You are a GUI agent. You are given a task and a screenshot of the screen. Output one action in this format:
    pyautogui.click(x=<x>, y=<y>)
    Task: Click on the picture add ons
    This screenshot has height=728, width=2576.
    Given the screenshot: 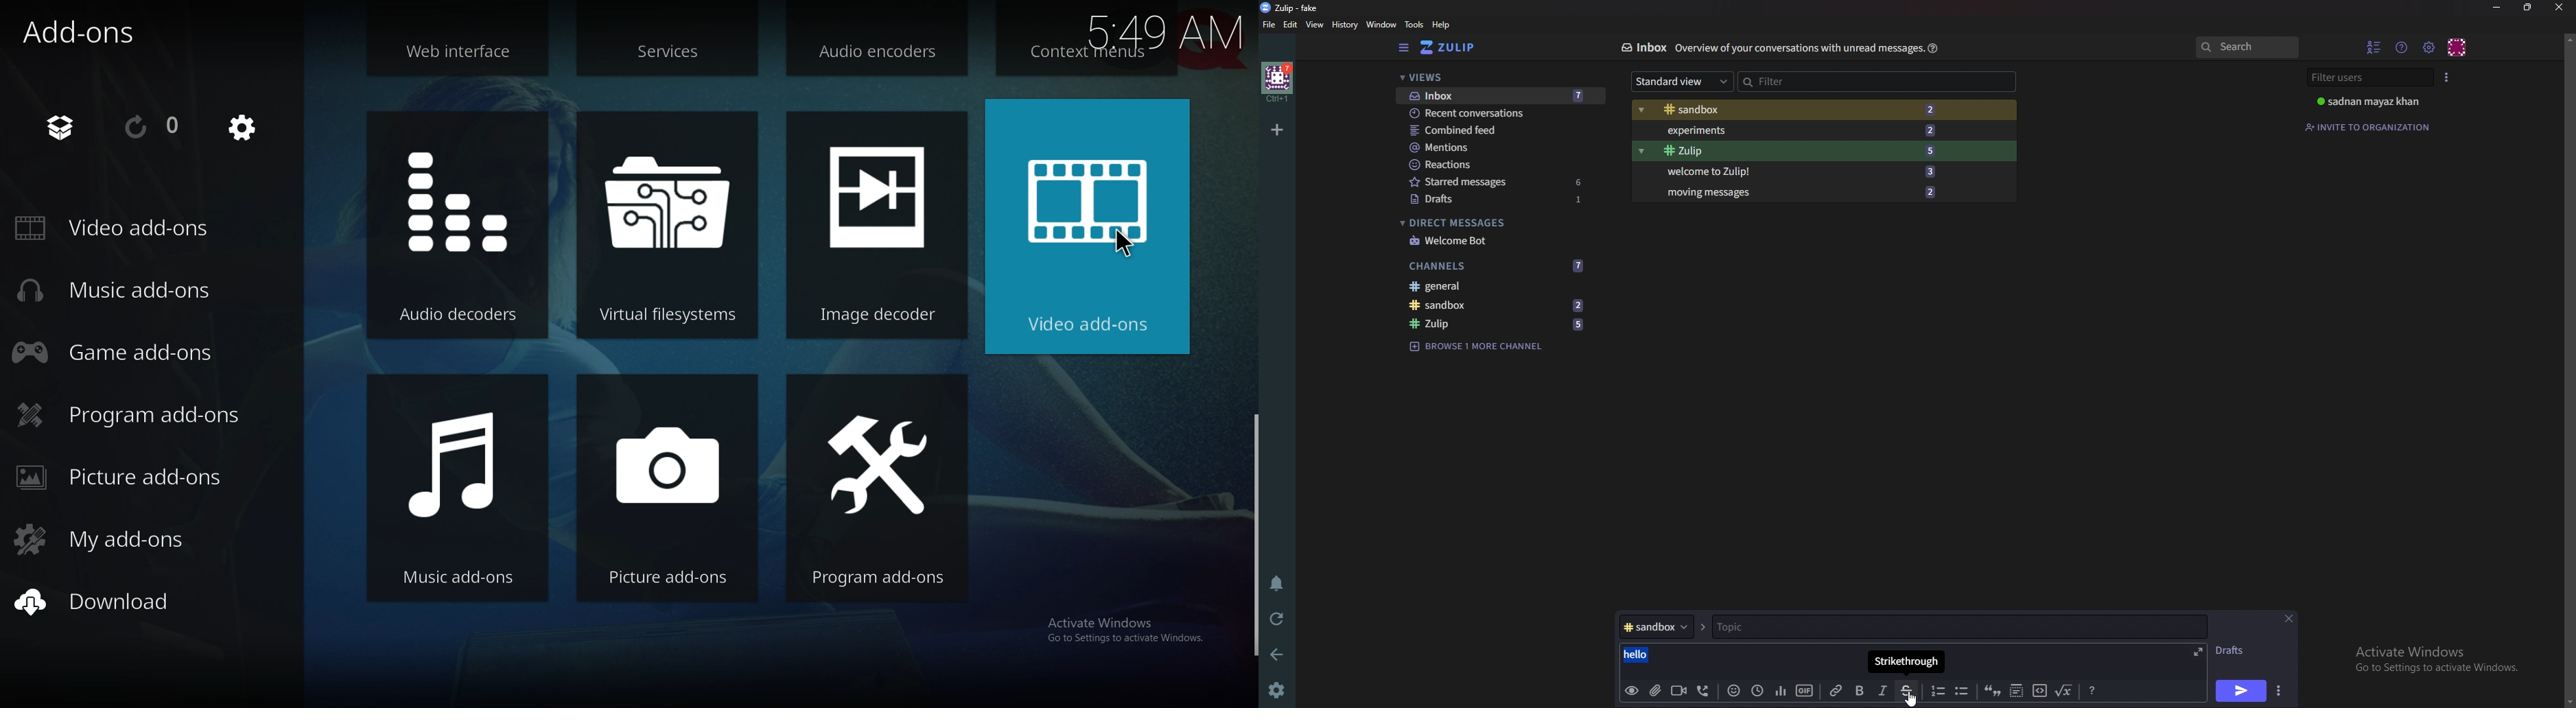 What is the action you would take?
    pyautogui.click(x=130, y=477)
    